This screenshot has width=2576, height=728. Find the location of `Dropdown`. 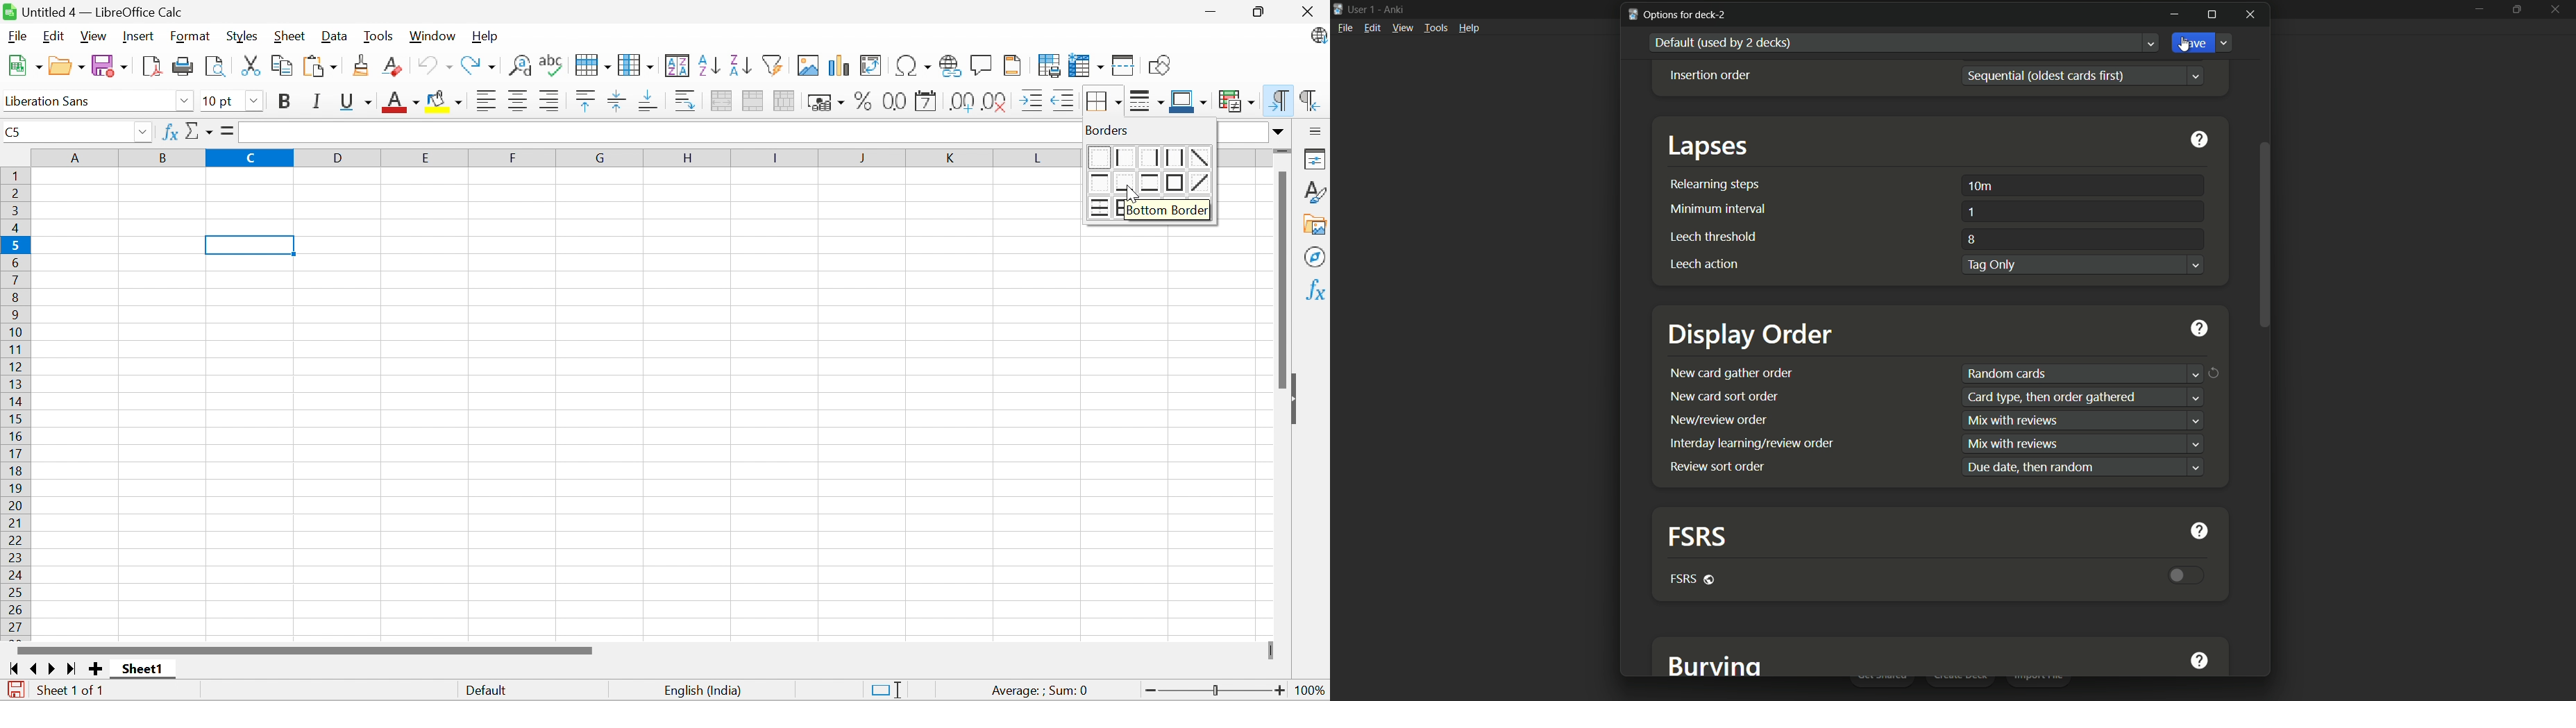

Dropdown is located at coordinates (2151, 43).